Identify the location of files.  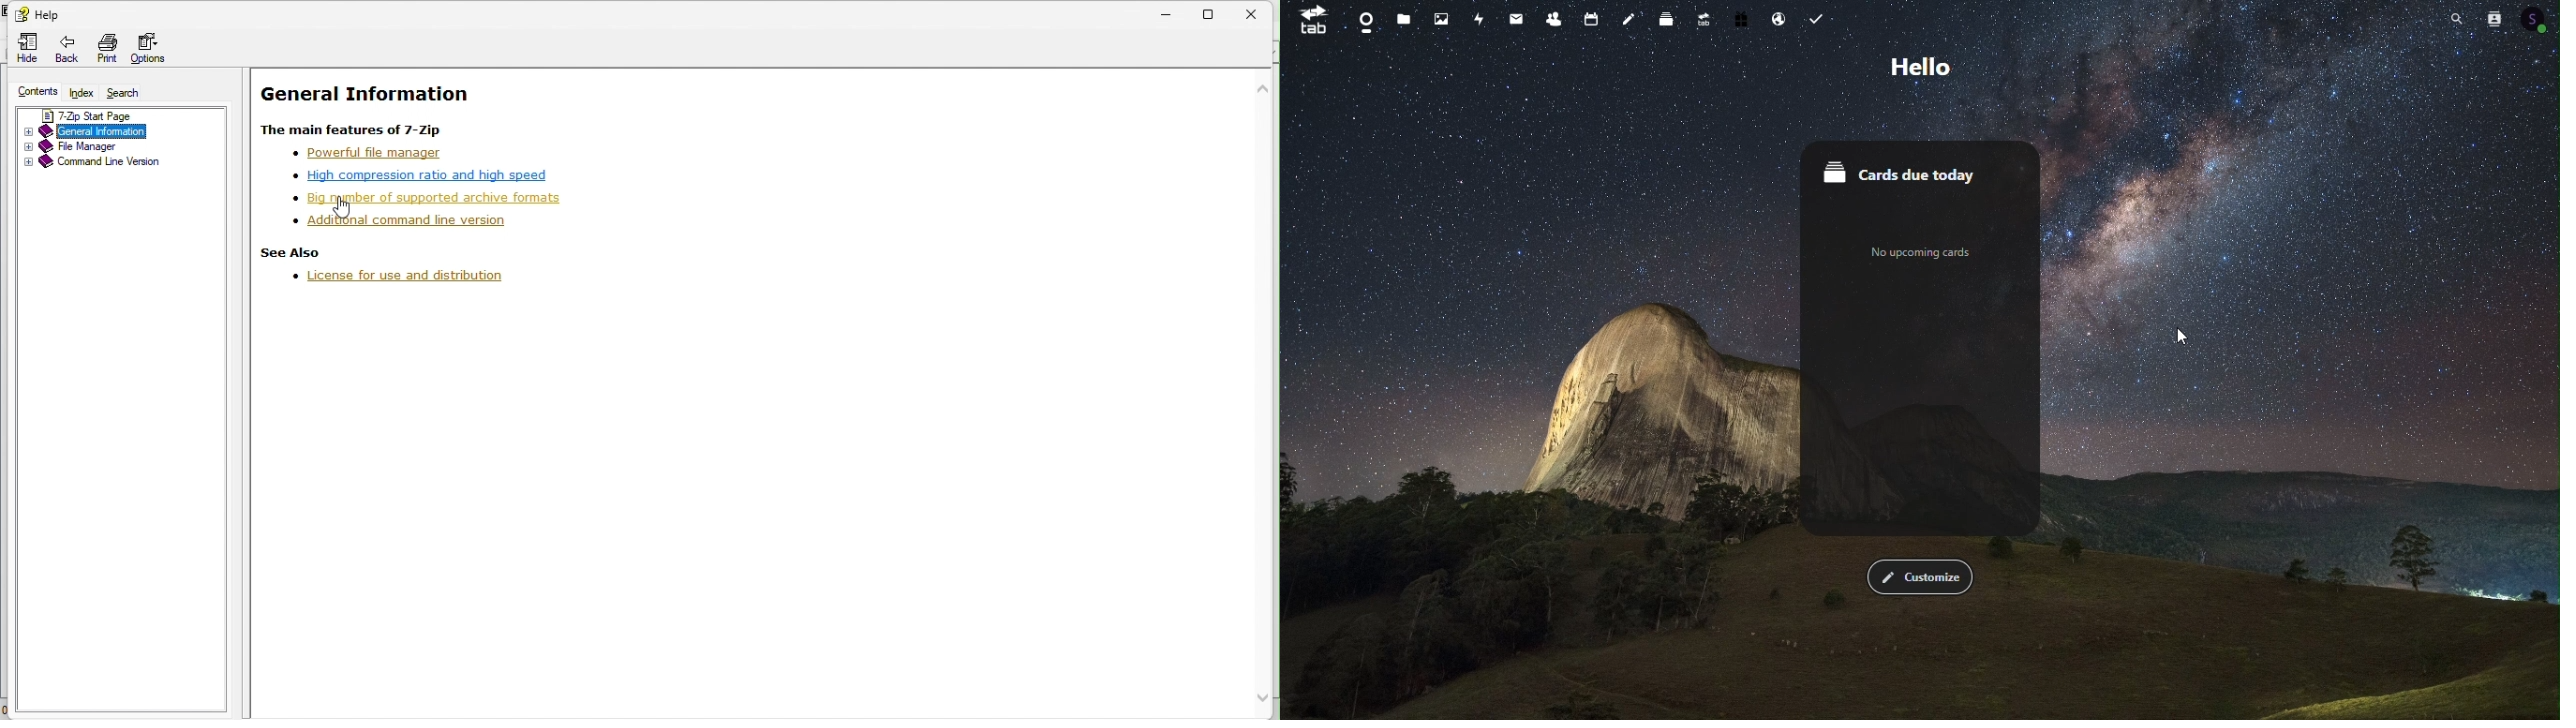
(1401, 19).